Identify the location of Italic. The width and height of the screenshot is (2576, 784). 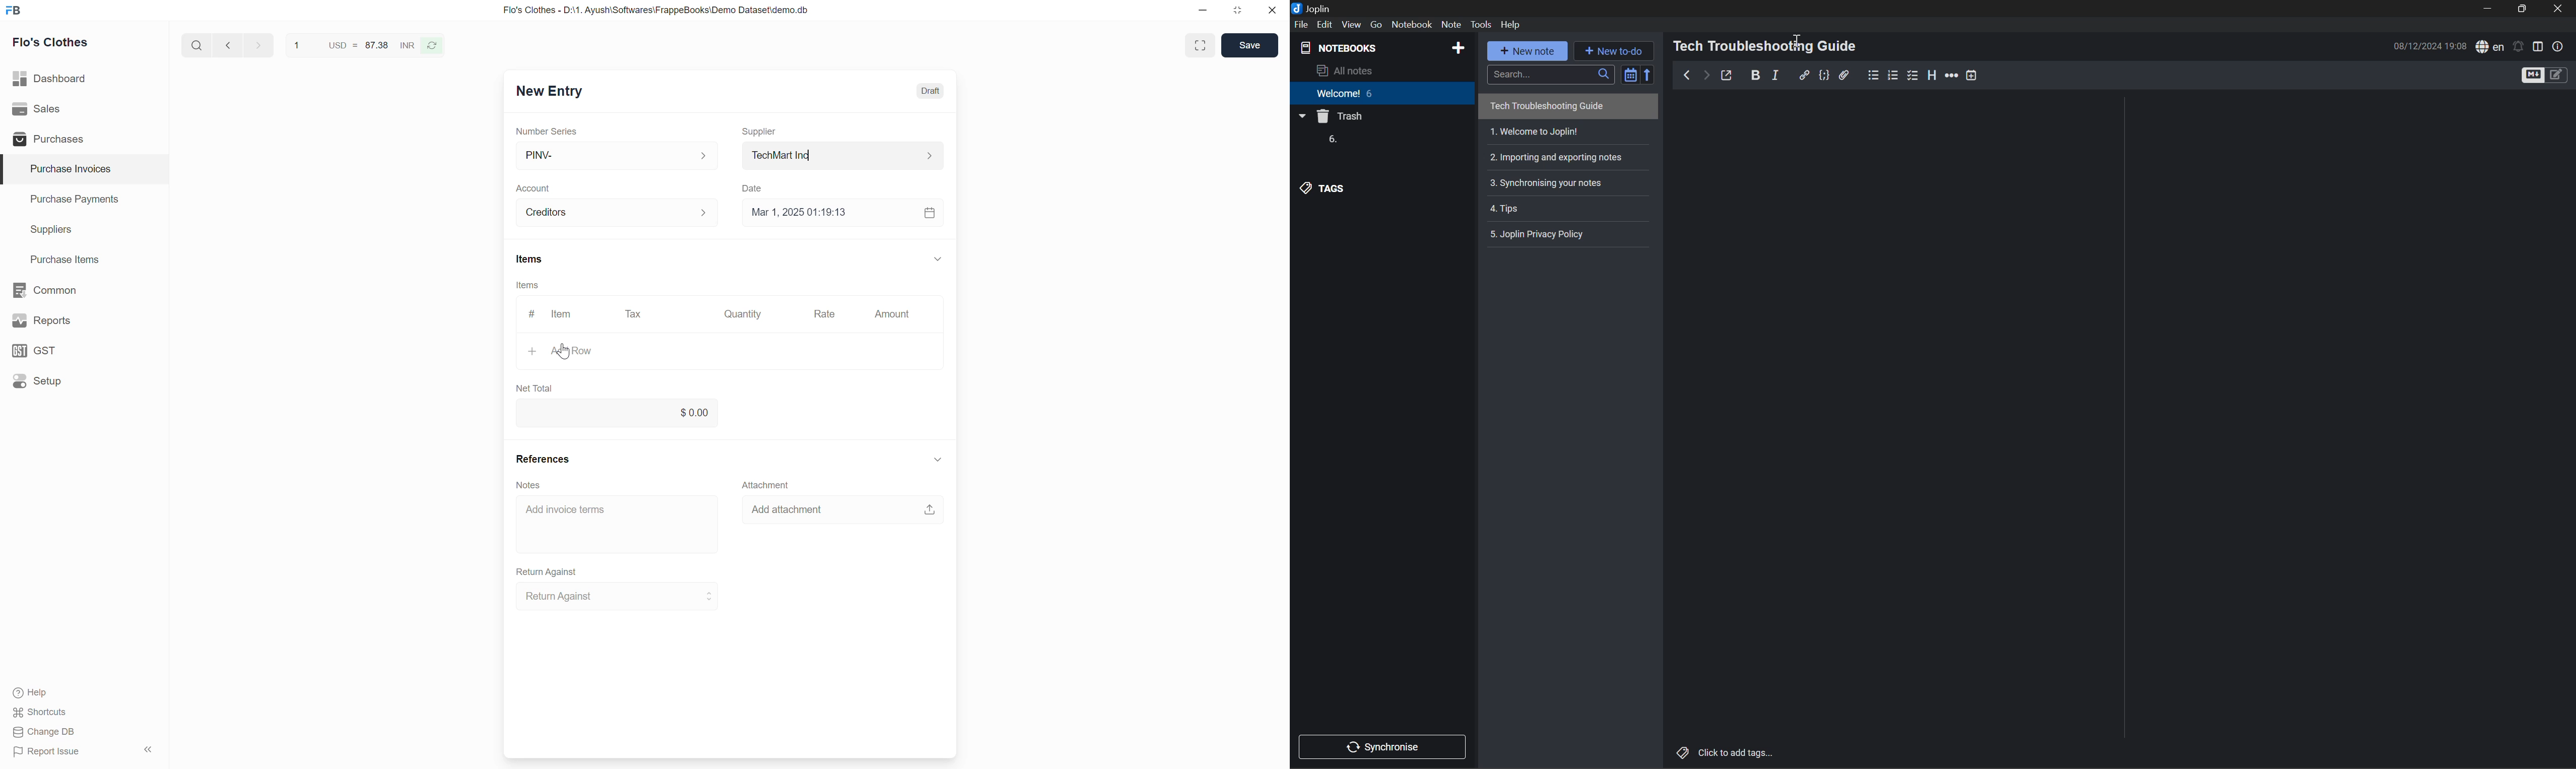
(1778, 75).